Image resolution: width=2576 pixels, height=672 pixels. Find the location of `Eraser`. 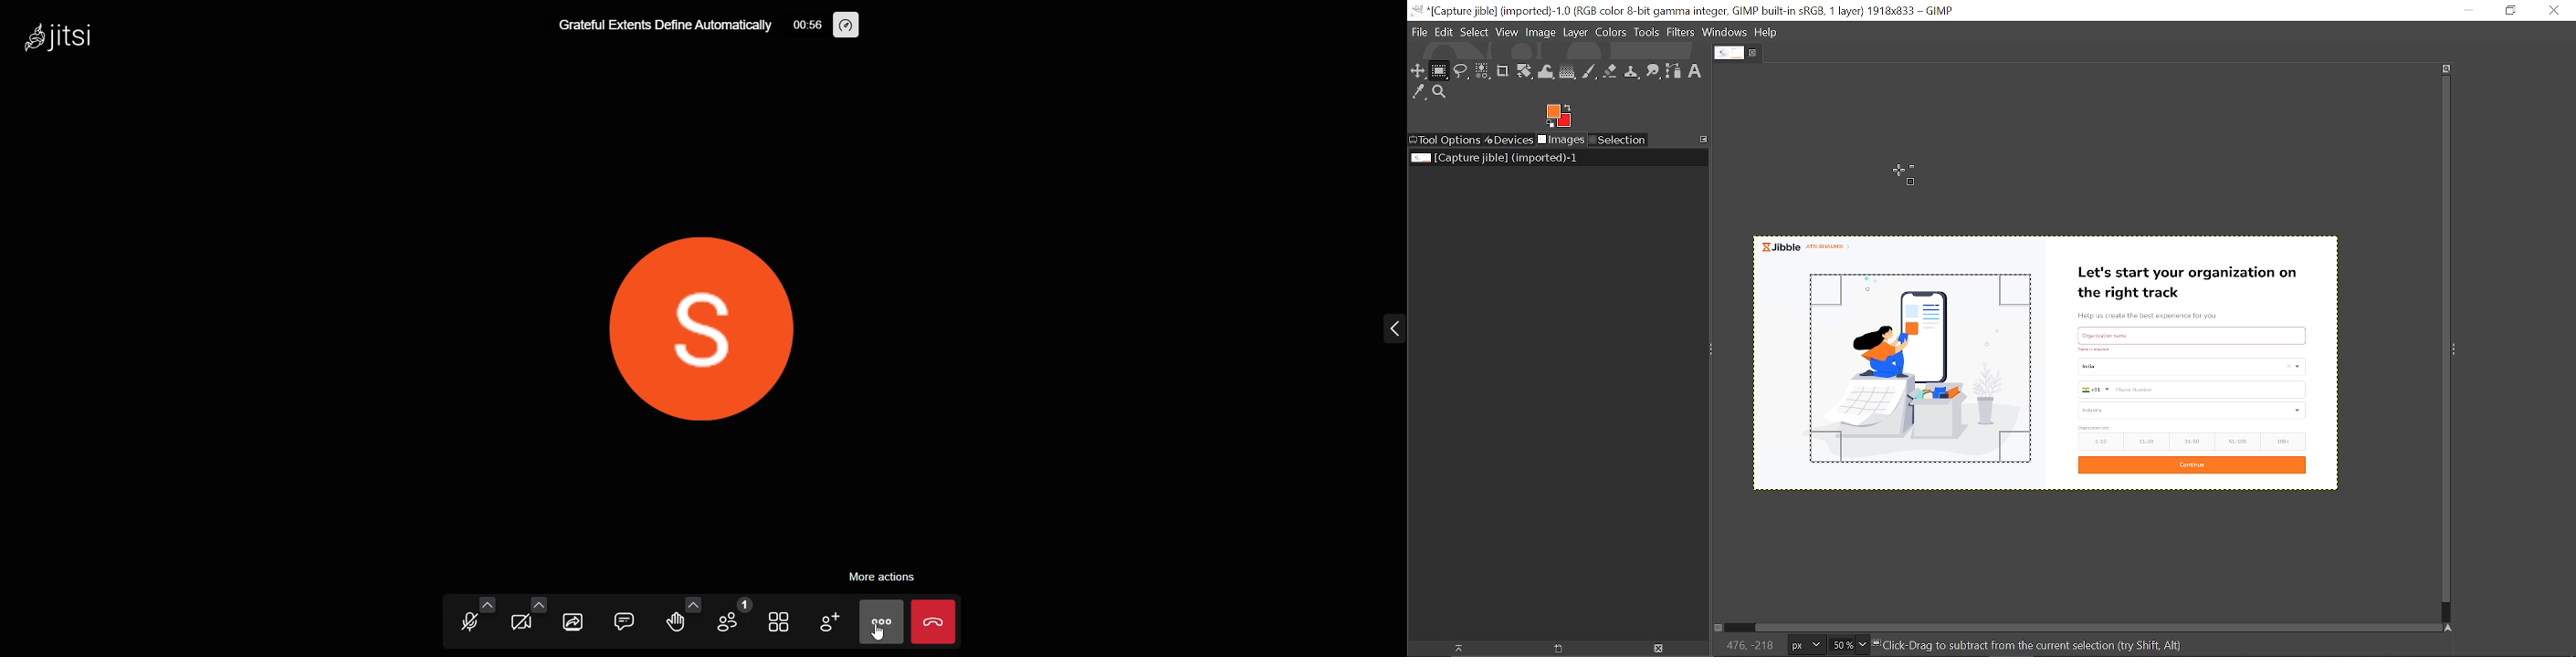

Eraser is located at coordinates (1611, 72).